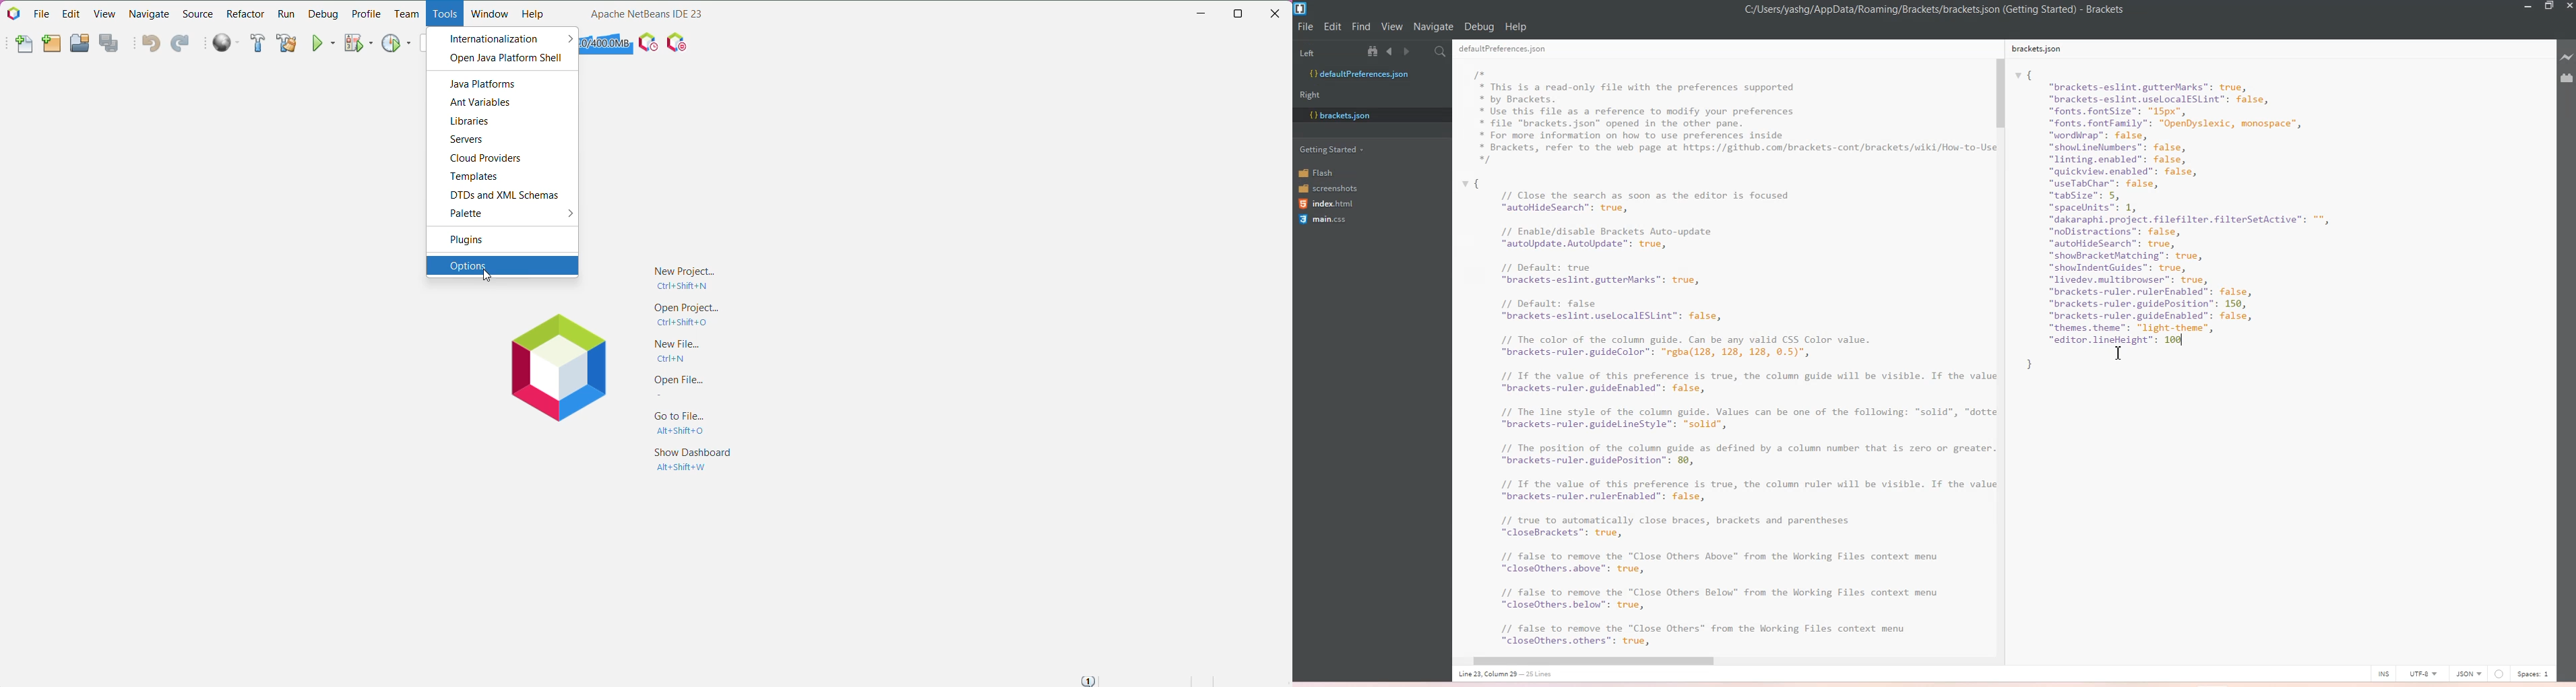  I want to click on Extension Manager, so click(2567, 78).